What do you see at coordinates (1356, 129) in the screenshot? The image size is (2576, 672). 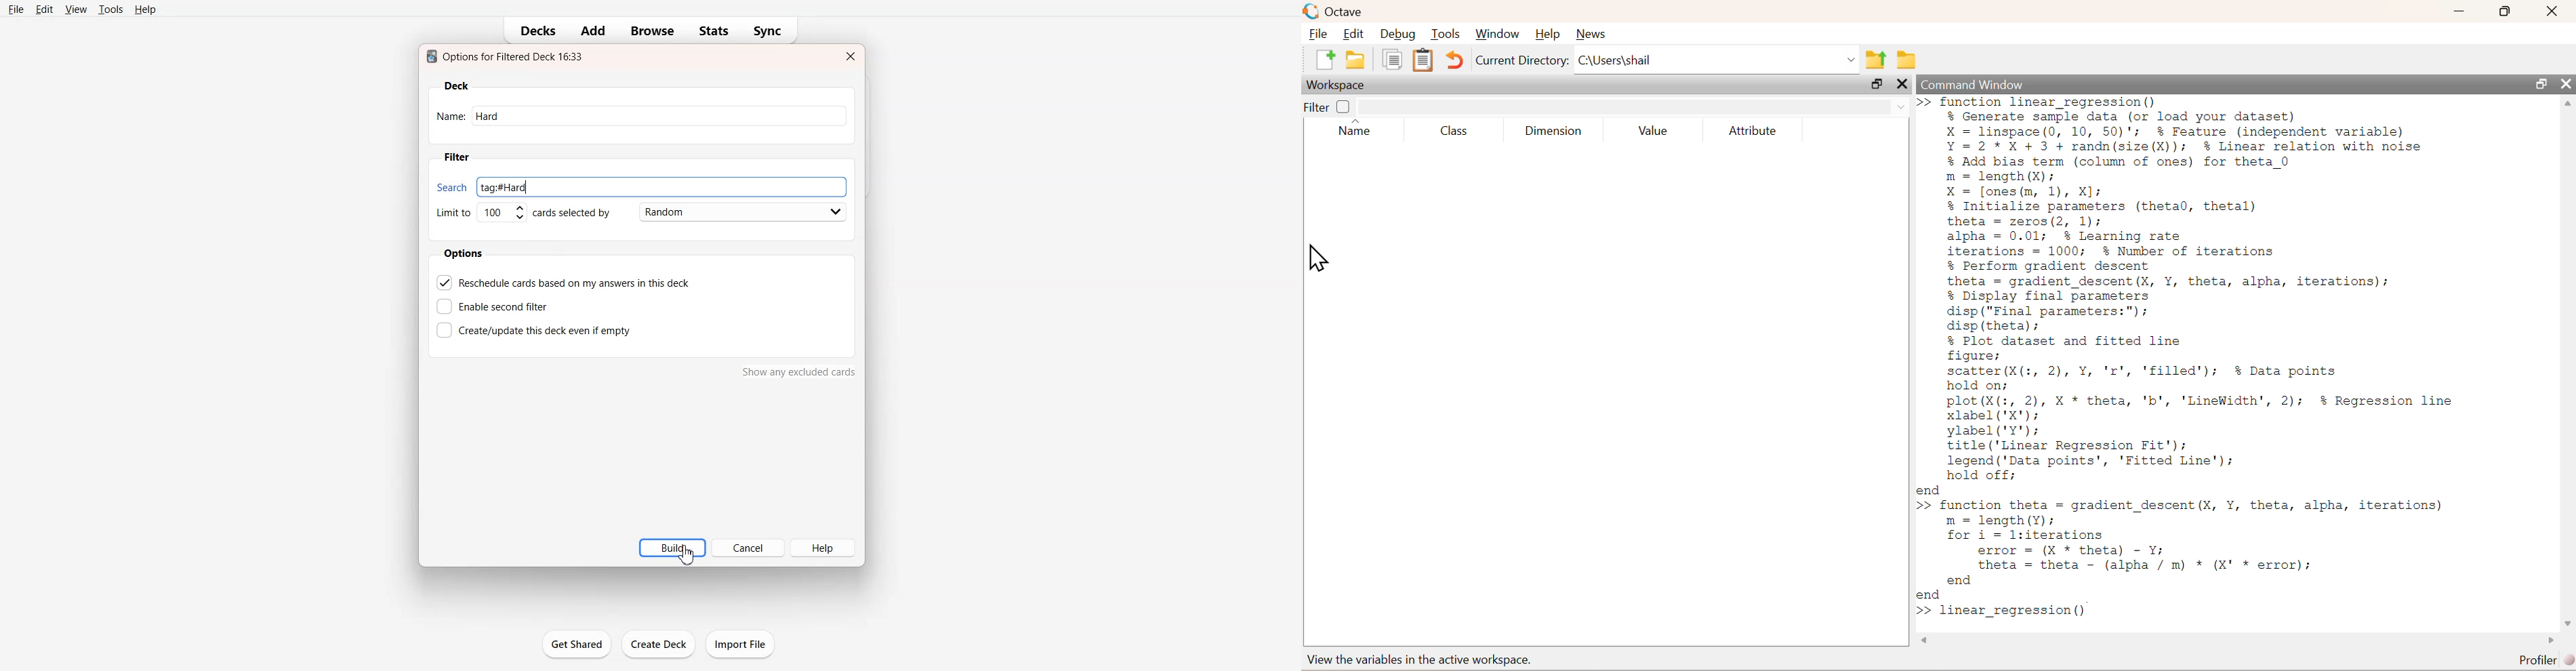 I see `Name` at bounding box center [1356, 129].